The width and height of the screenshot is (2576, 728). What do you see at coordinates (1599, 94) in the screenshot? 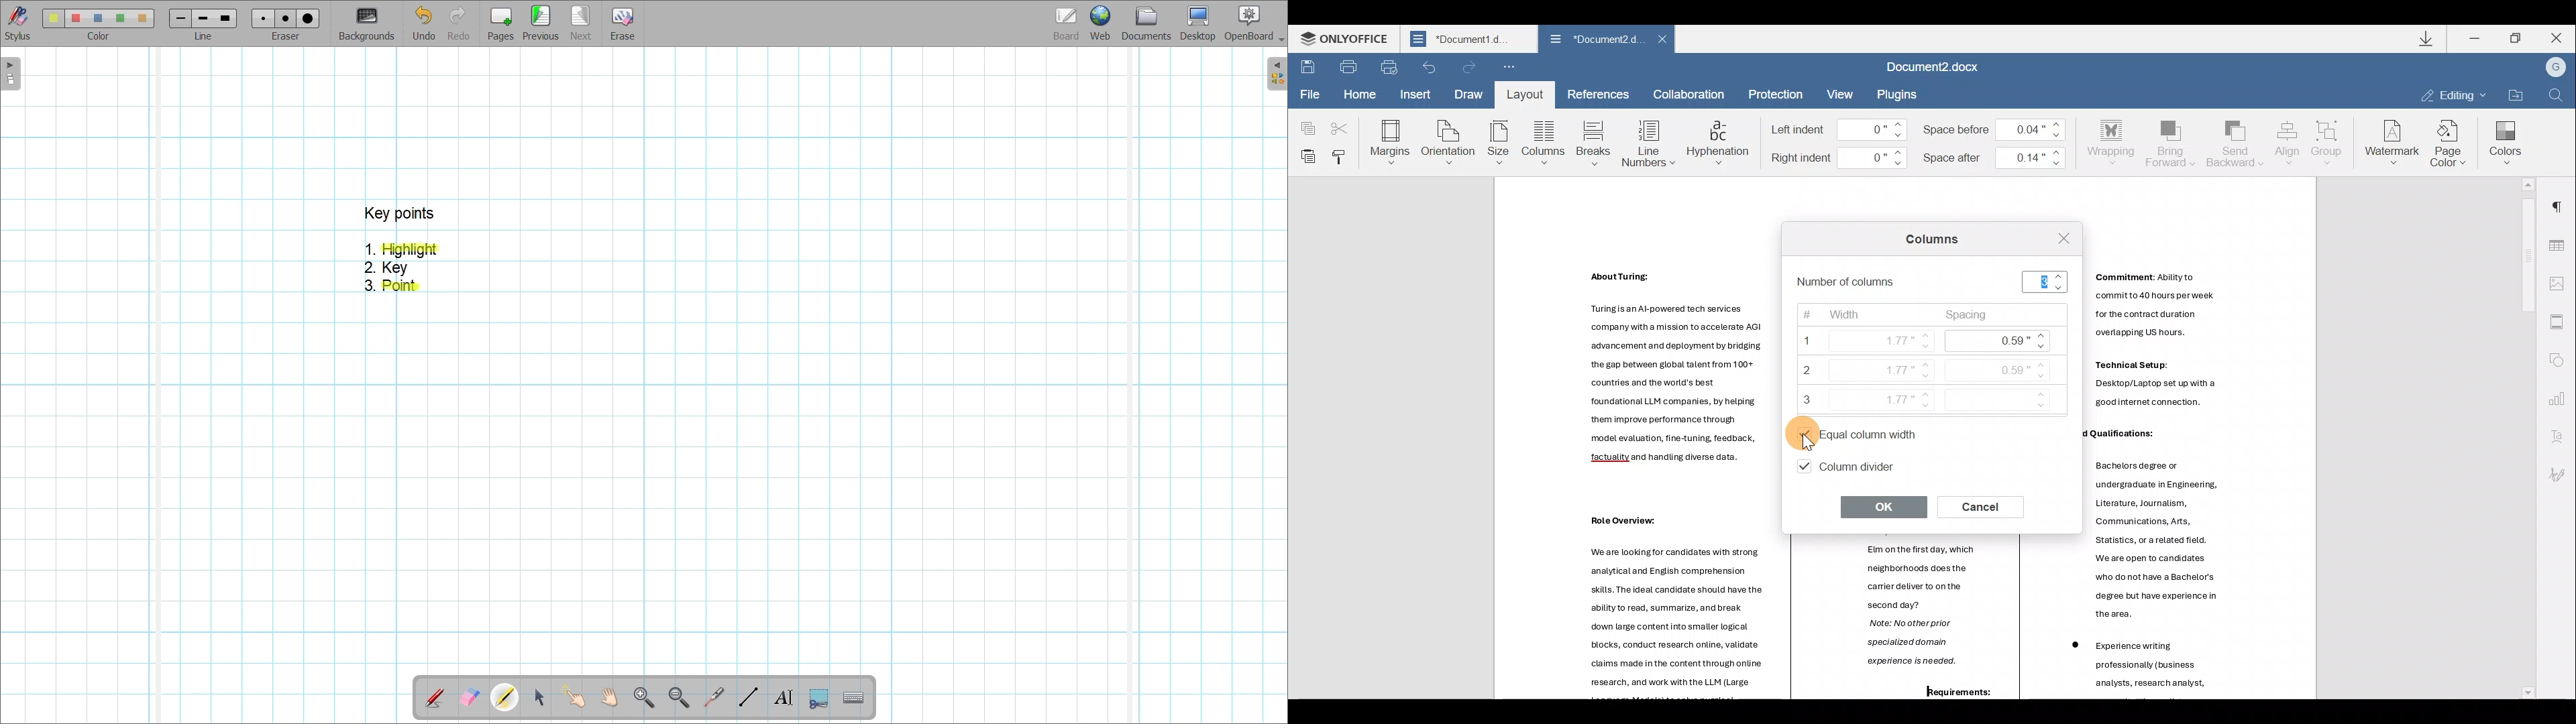
I see `References` at bounding box center [1599, 94].